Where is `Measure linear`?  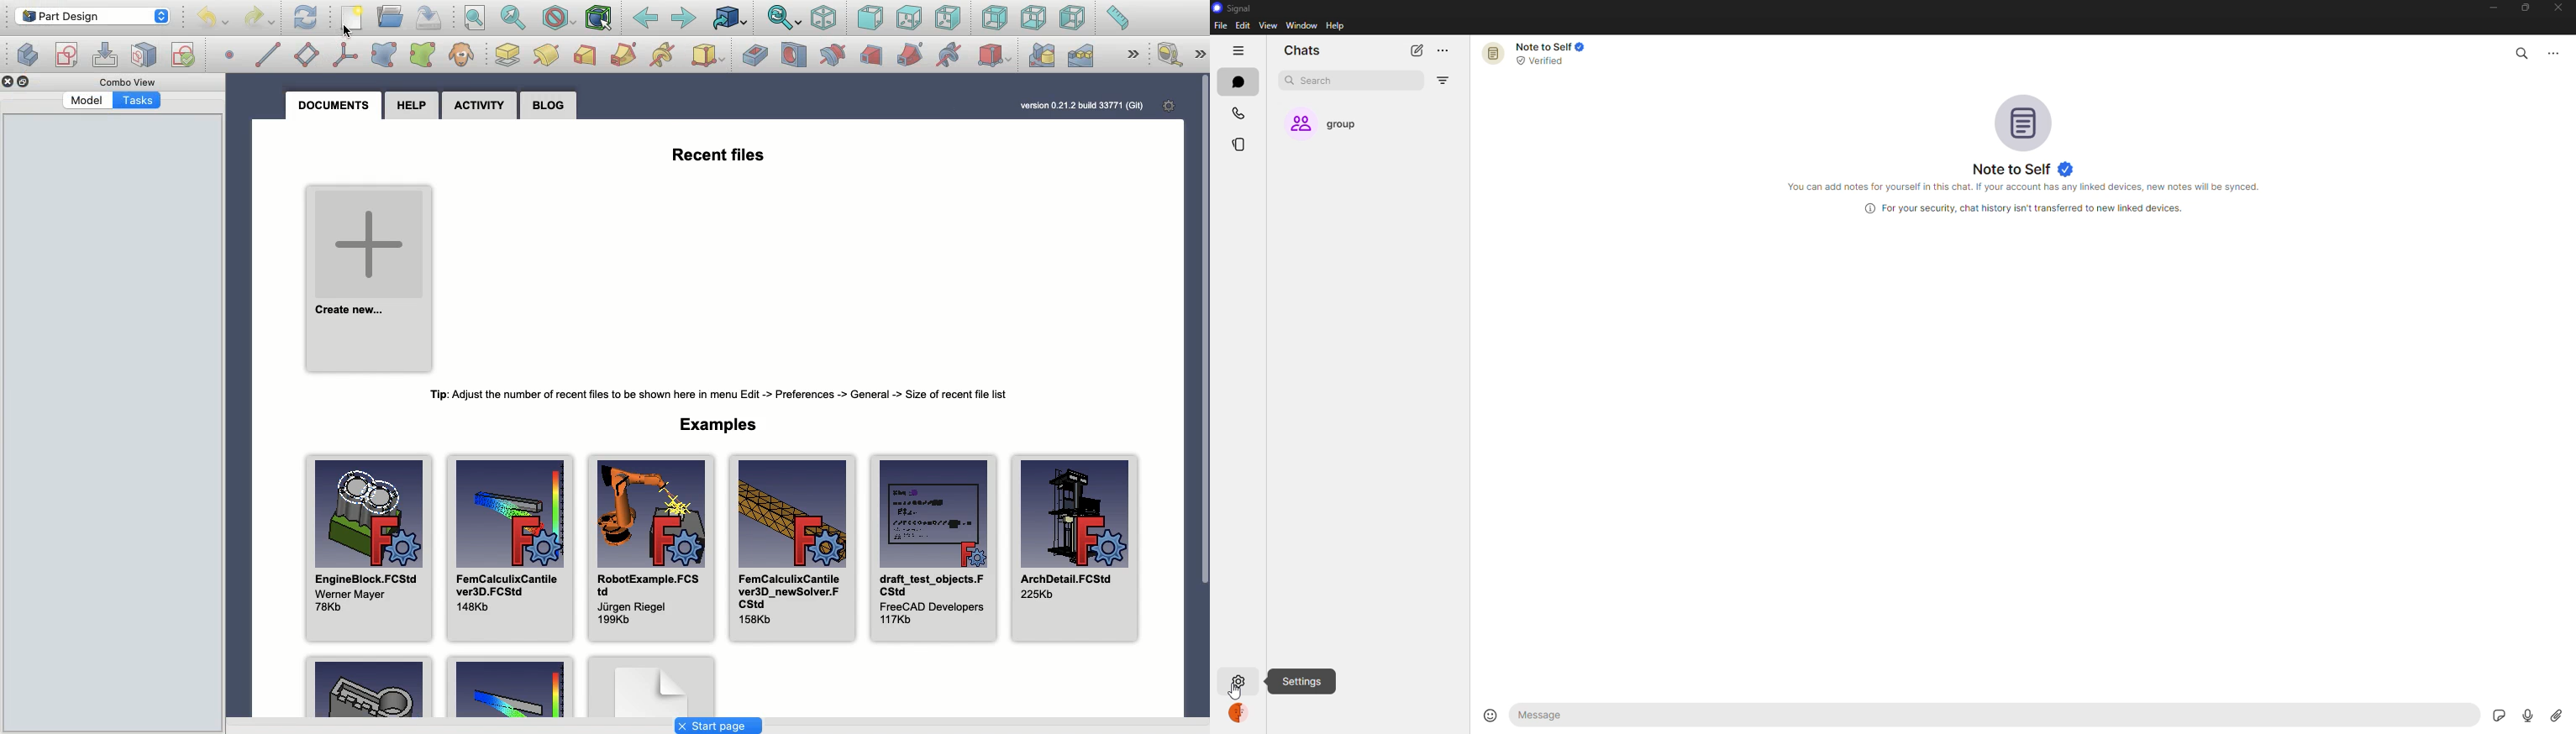 Measure linear is located at coordinates (1169, 55).